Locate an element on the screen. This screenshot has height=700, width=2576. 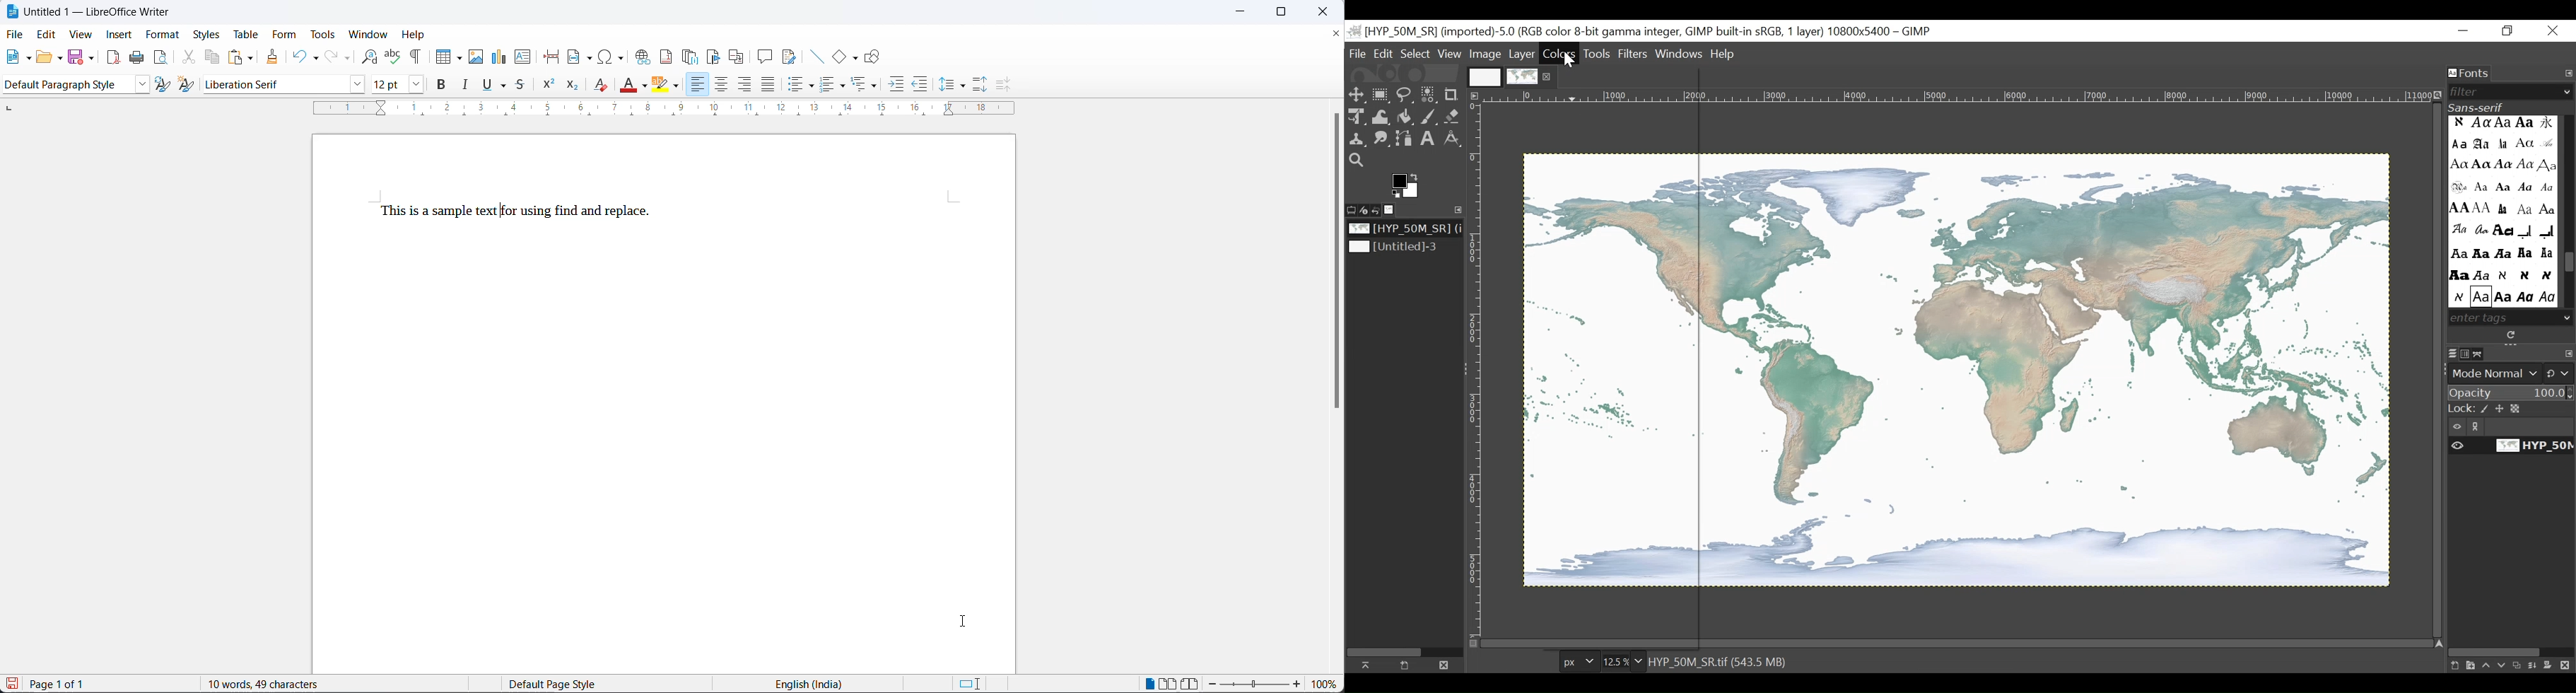
insert footnote is located at coordinates (668, 57).